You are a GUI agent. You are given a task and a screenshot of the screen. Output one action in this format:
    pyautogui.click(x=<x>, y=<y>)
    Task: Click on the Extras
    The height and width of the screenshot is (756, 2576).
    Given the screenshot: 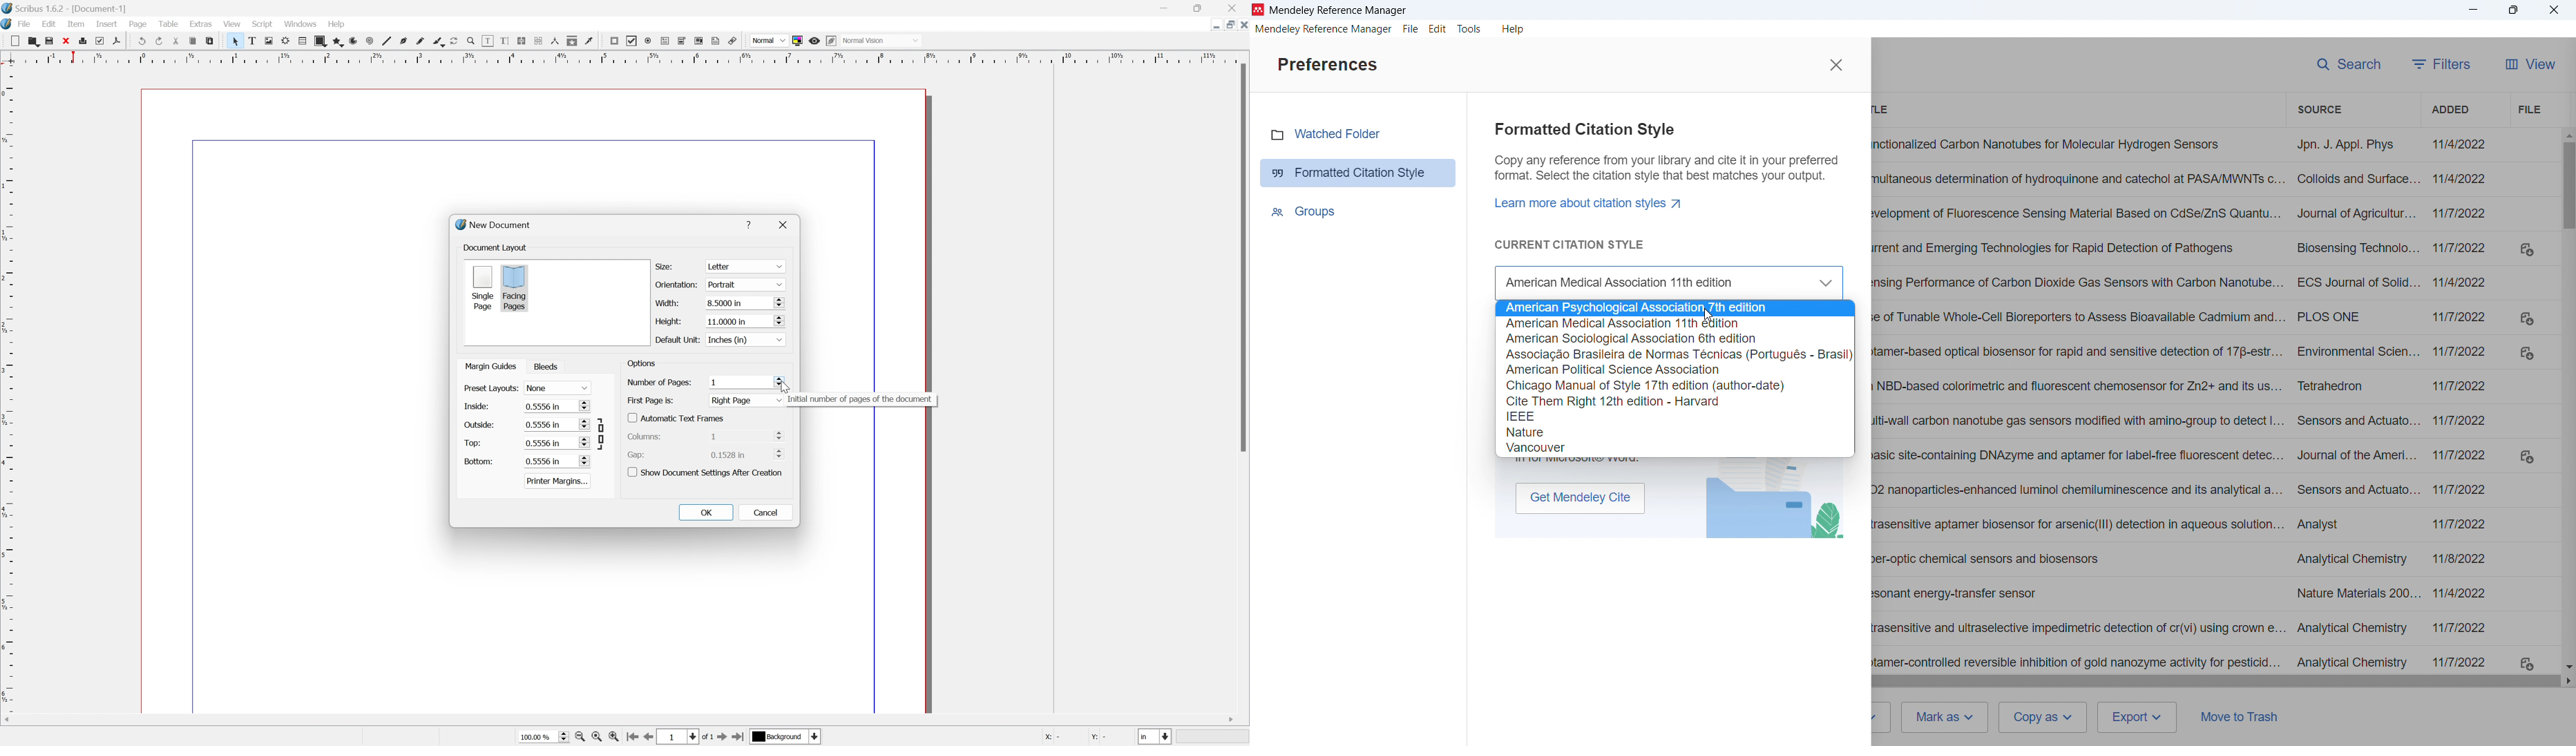 What is the action you would take?
    pyautogui.click(x=201, y=25)
    